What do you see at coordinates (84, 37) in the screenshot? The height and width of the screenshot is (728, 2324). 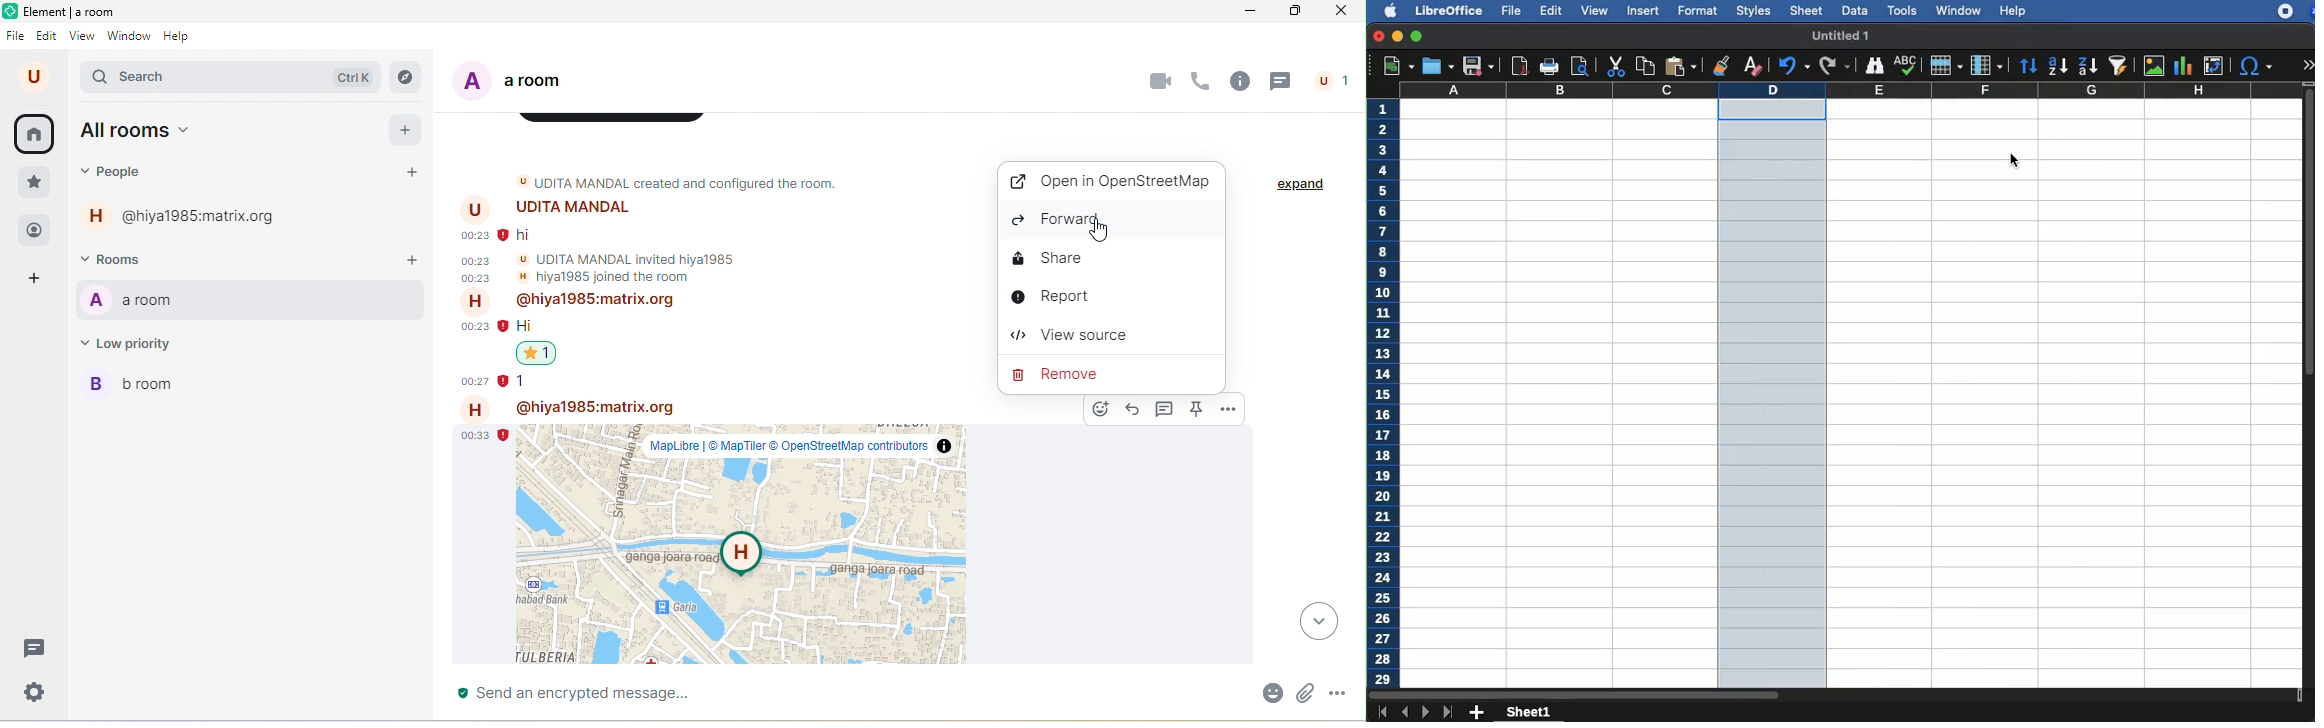 I see `view` at bounding box center [84, 37].